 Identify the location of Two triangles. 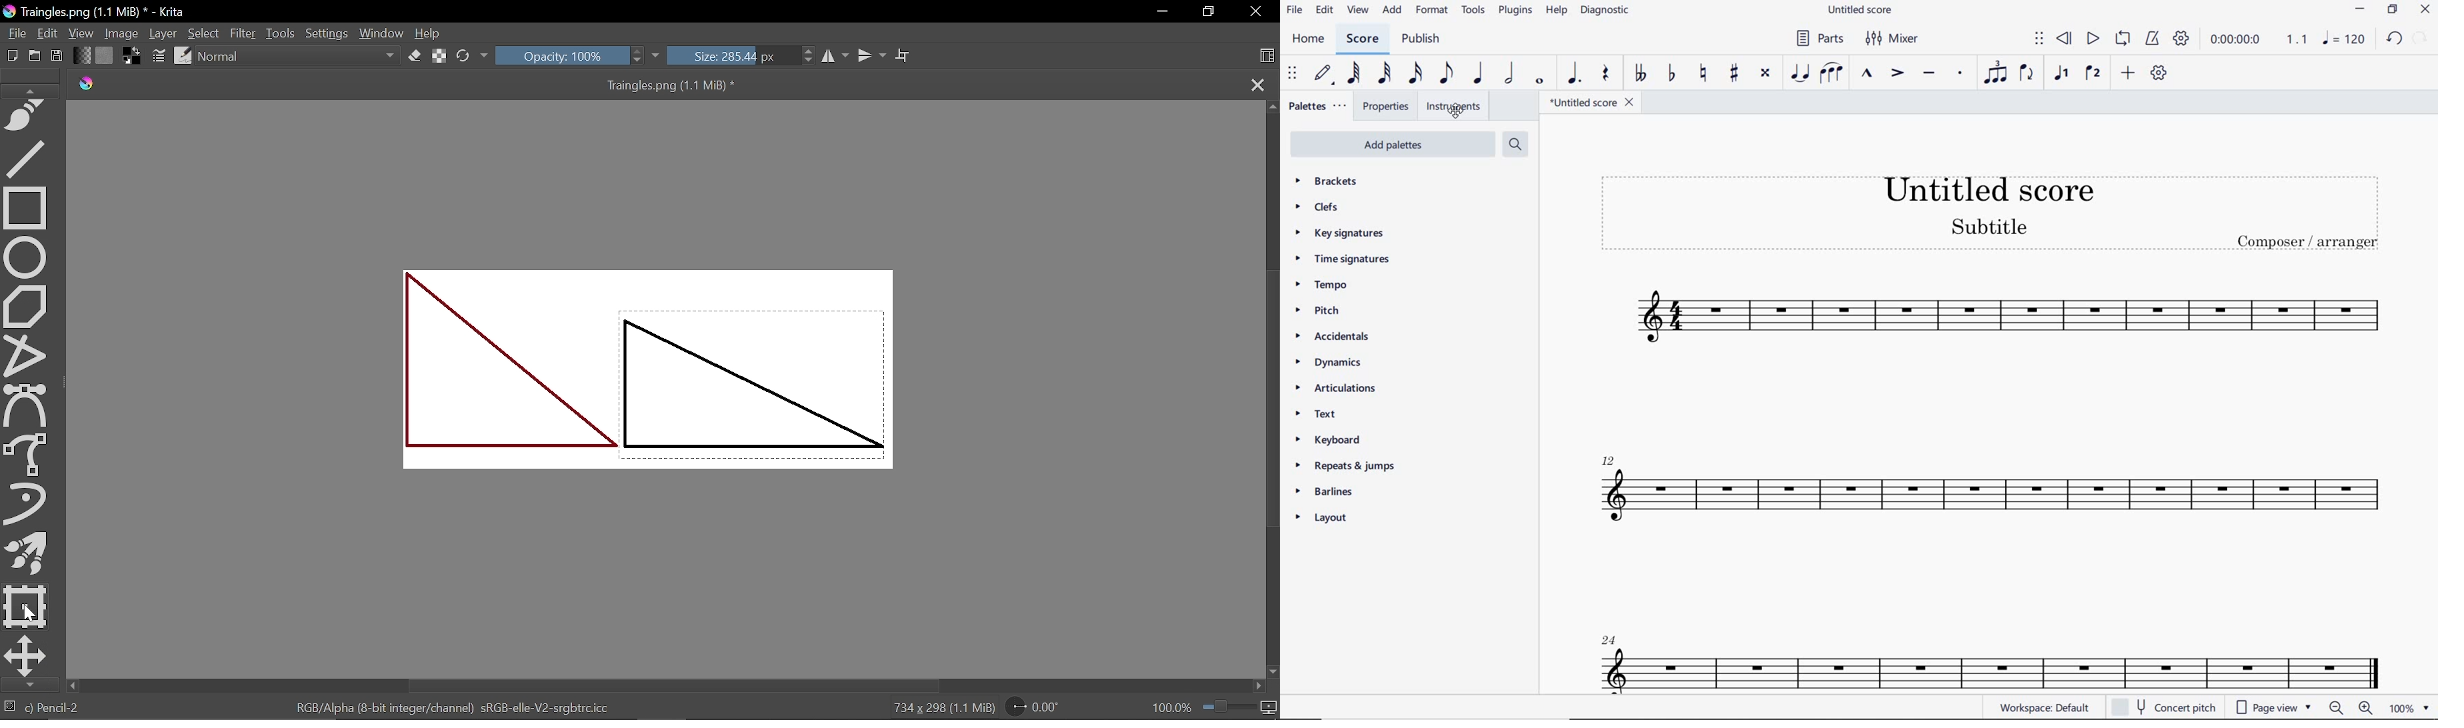
(670, 376).